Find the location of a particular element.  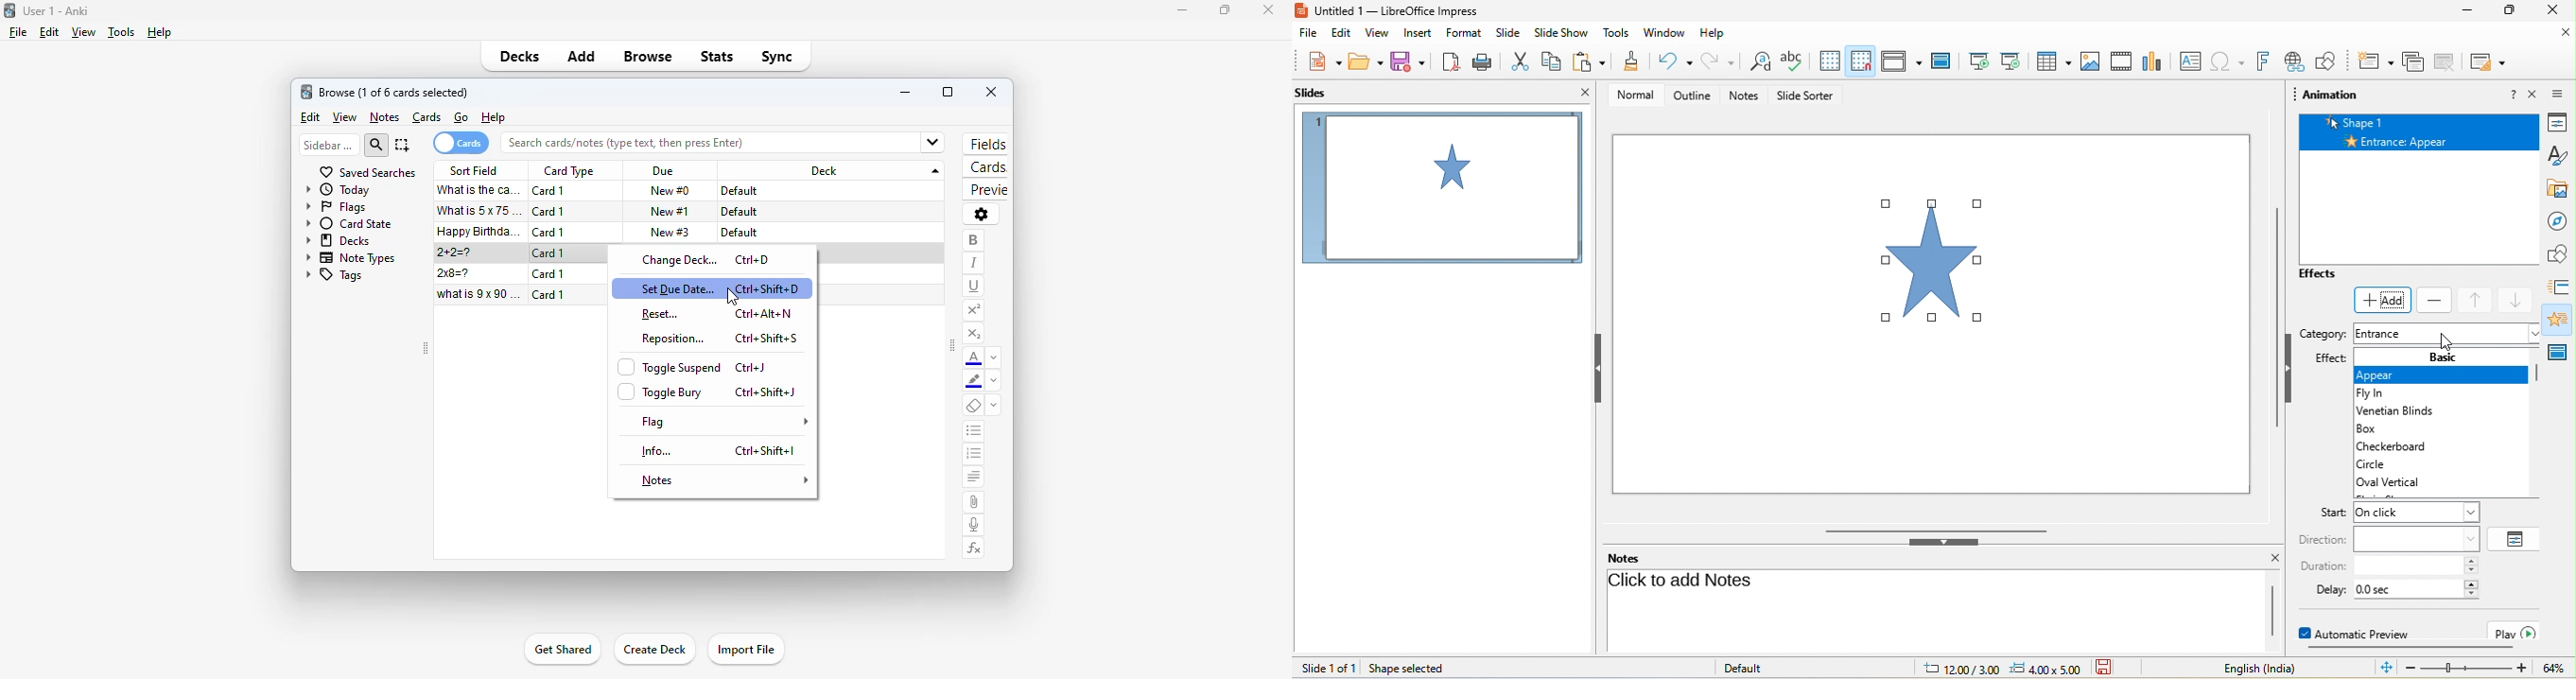

what is 9x90=? is located at coordinates (479, 294).